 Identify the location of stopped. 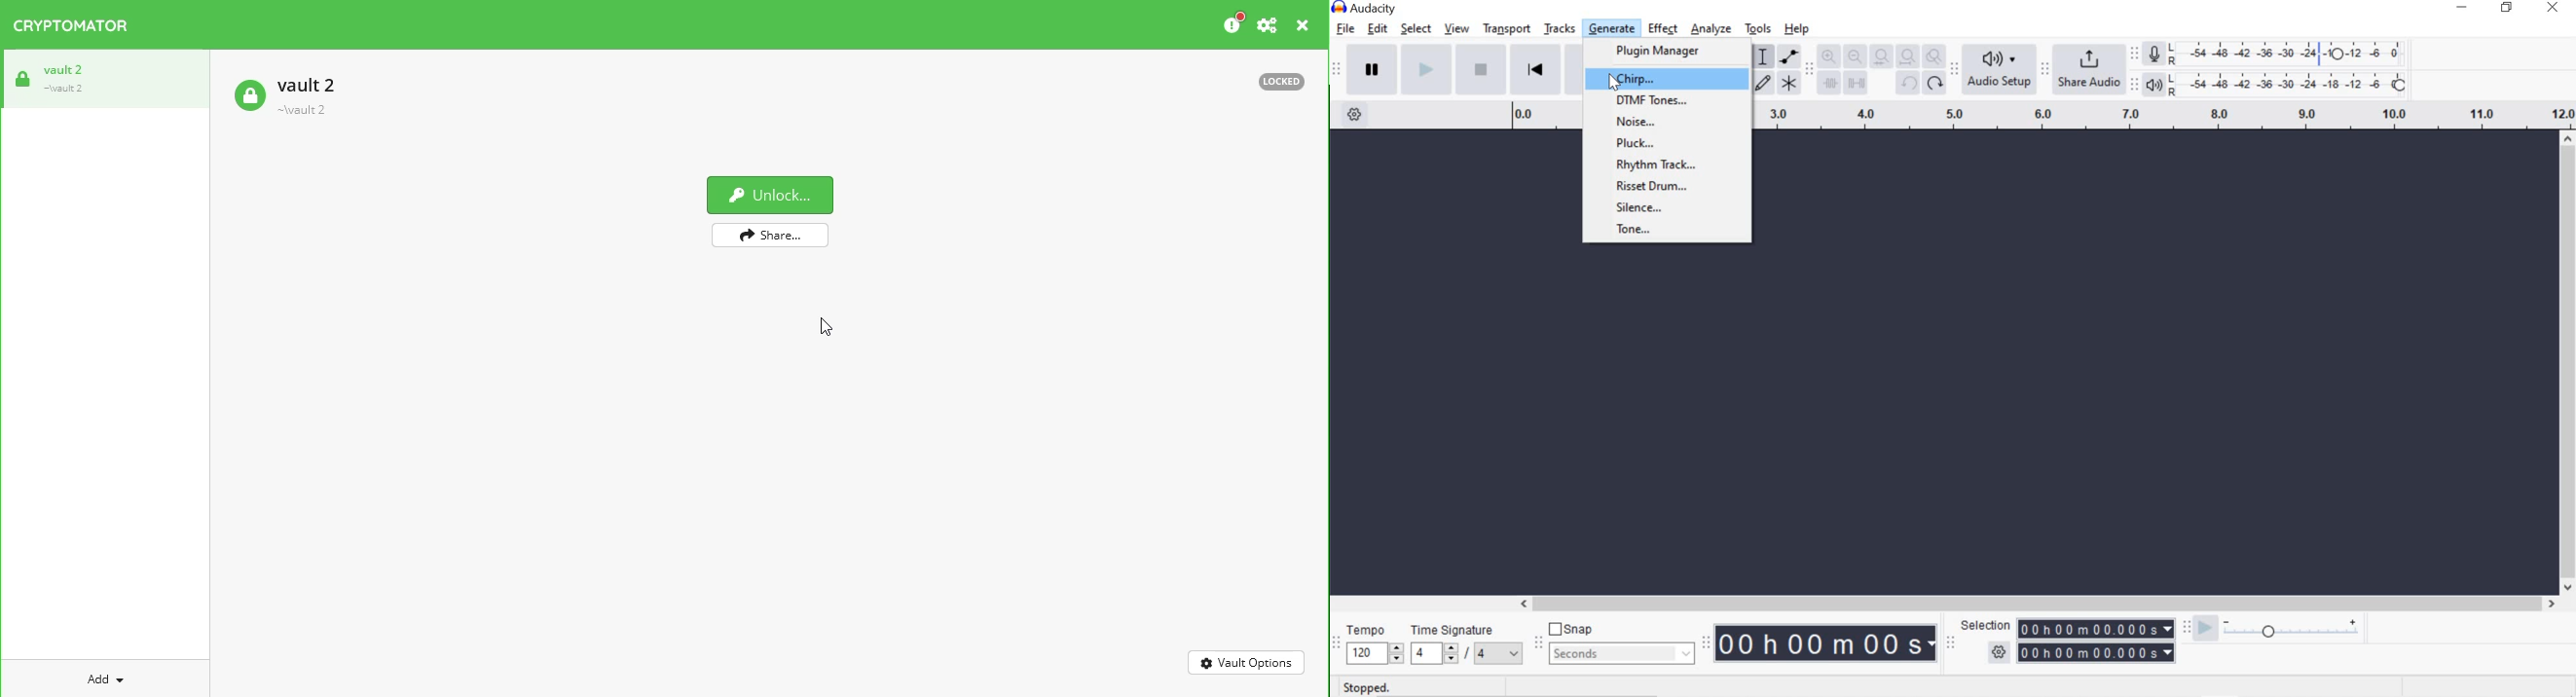
(1368, 688).